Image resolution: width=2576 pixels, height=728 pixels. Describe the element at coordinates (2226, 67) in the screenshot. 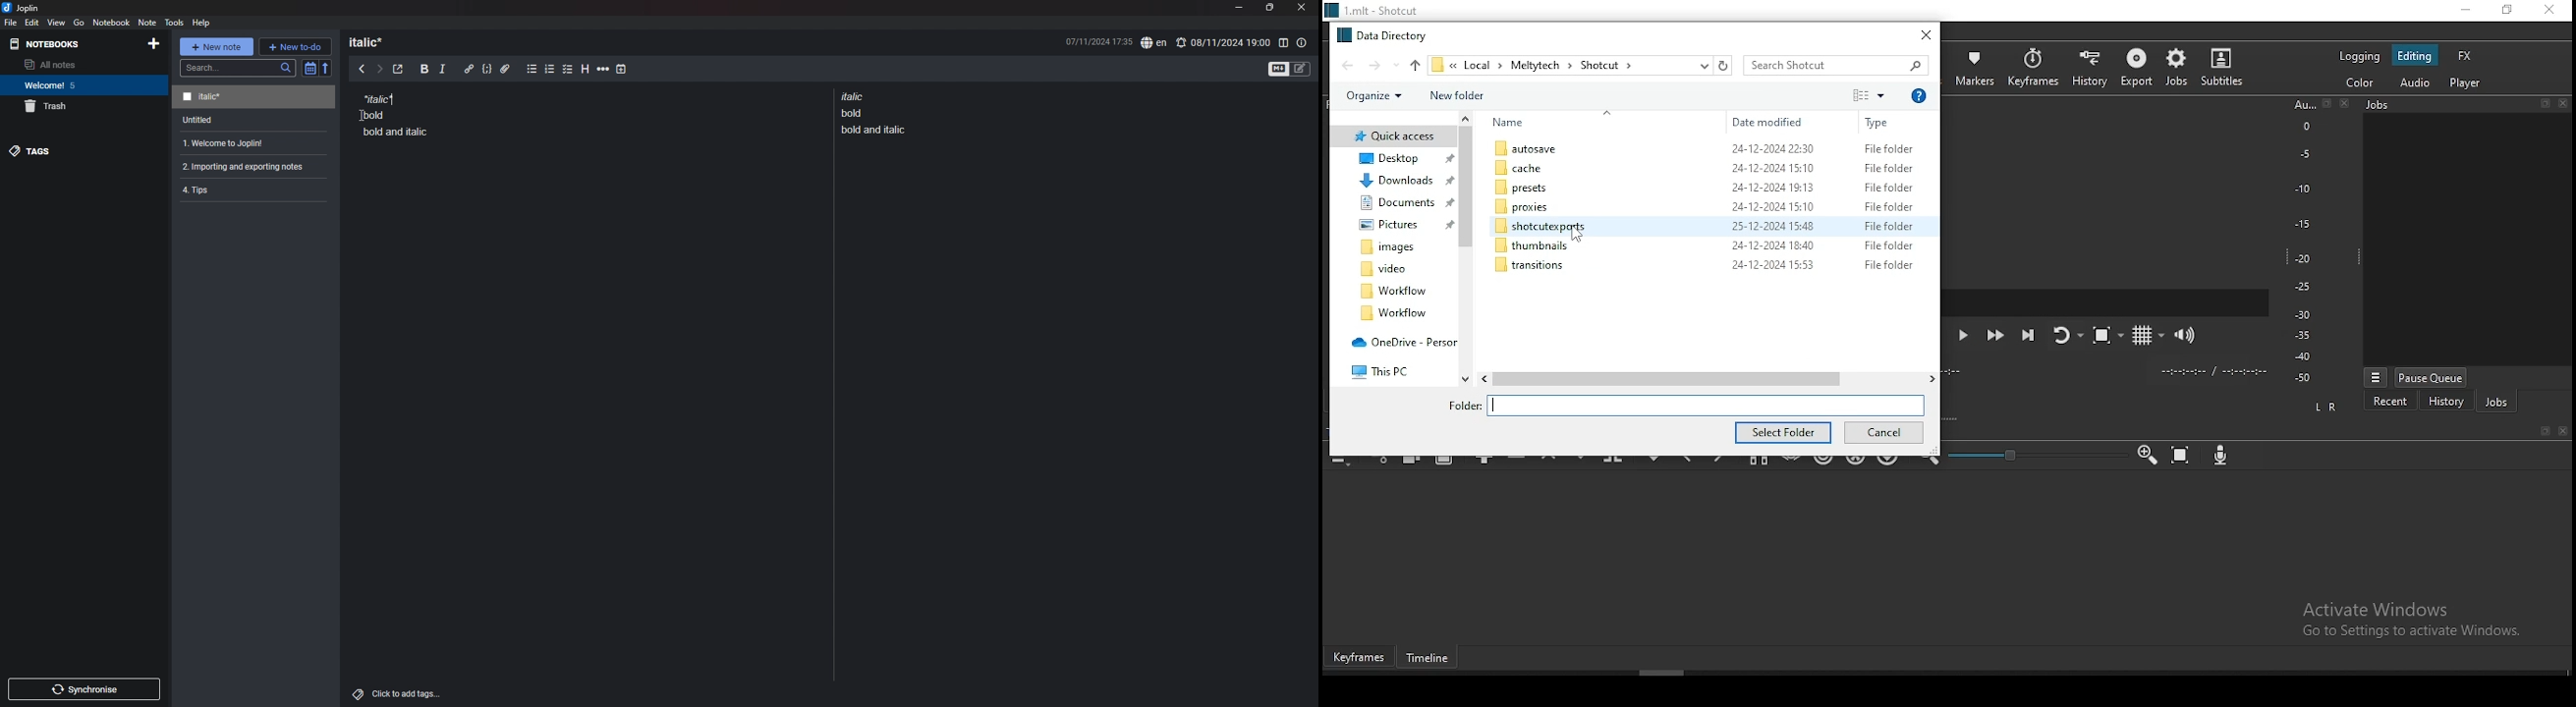

I see `subtitles` at that location.